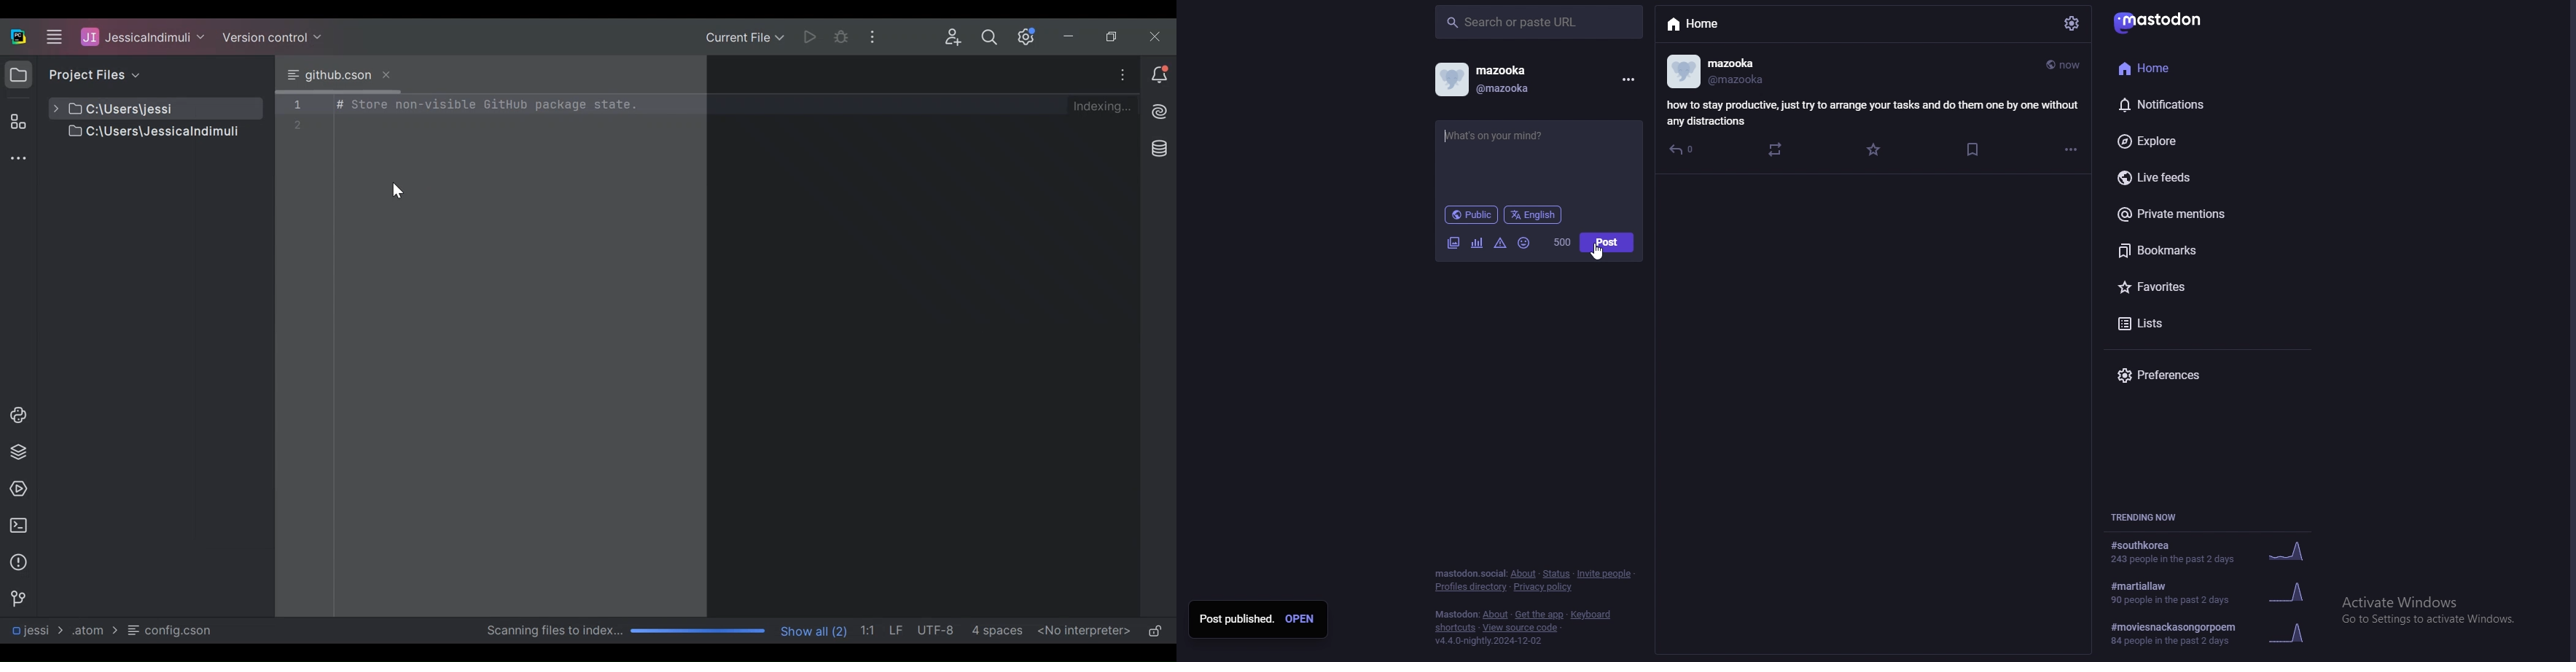 This screenshot has width=2576, height=672. Describe the element at coordinates (1456, 614) in the screenshot. I see `mastodon` at that location.